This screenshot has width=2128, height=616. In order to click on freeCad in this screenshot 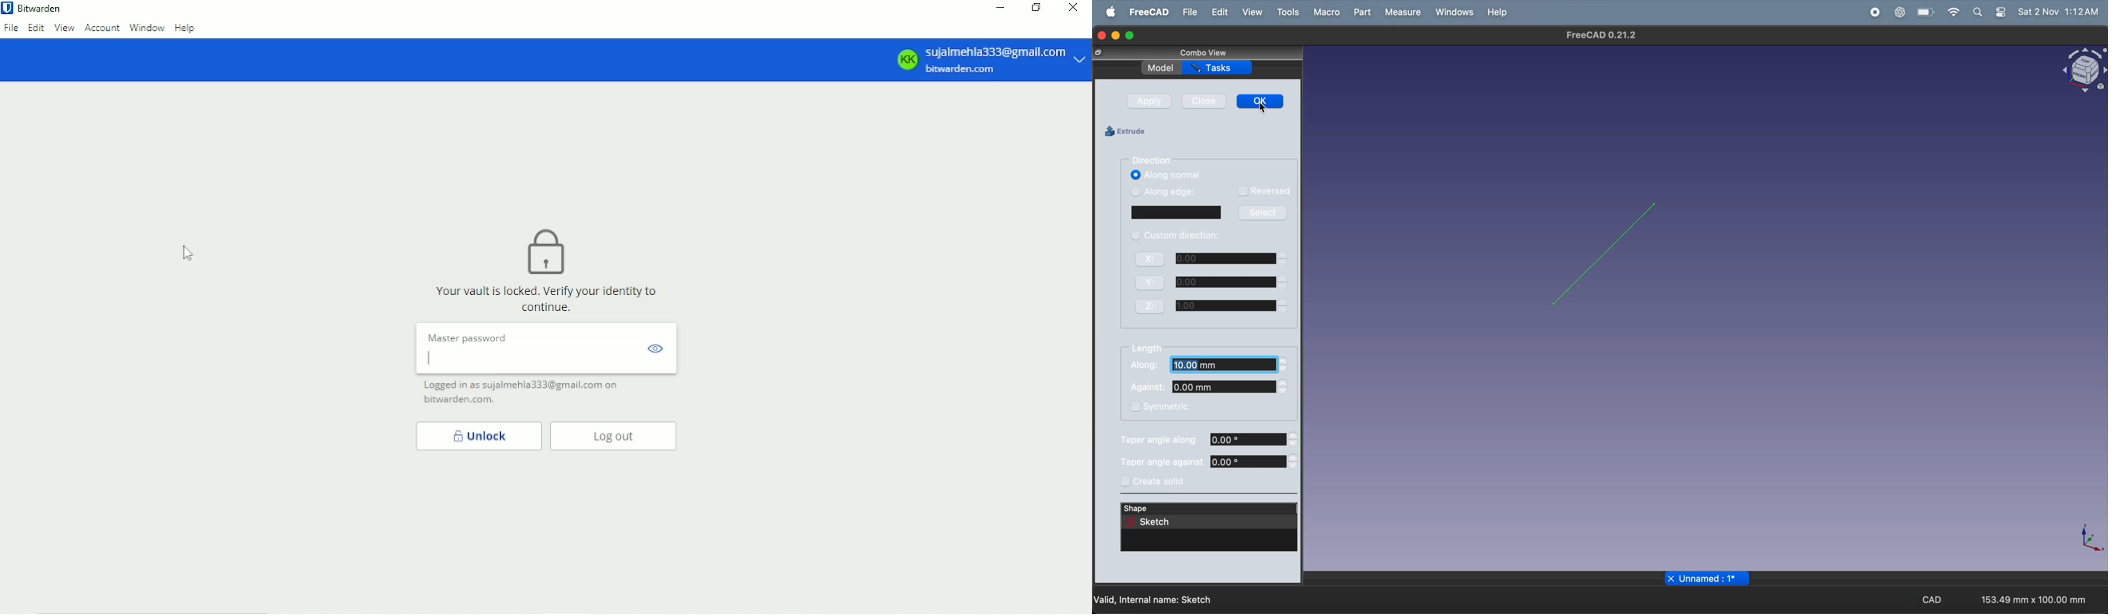, I will do `click(1149, 13)`.